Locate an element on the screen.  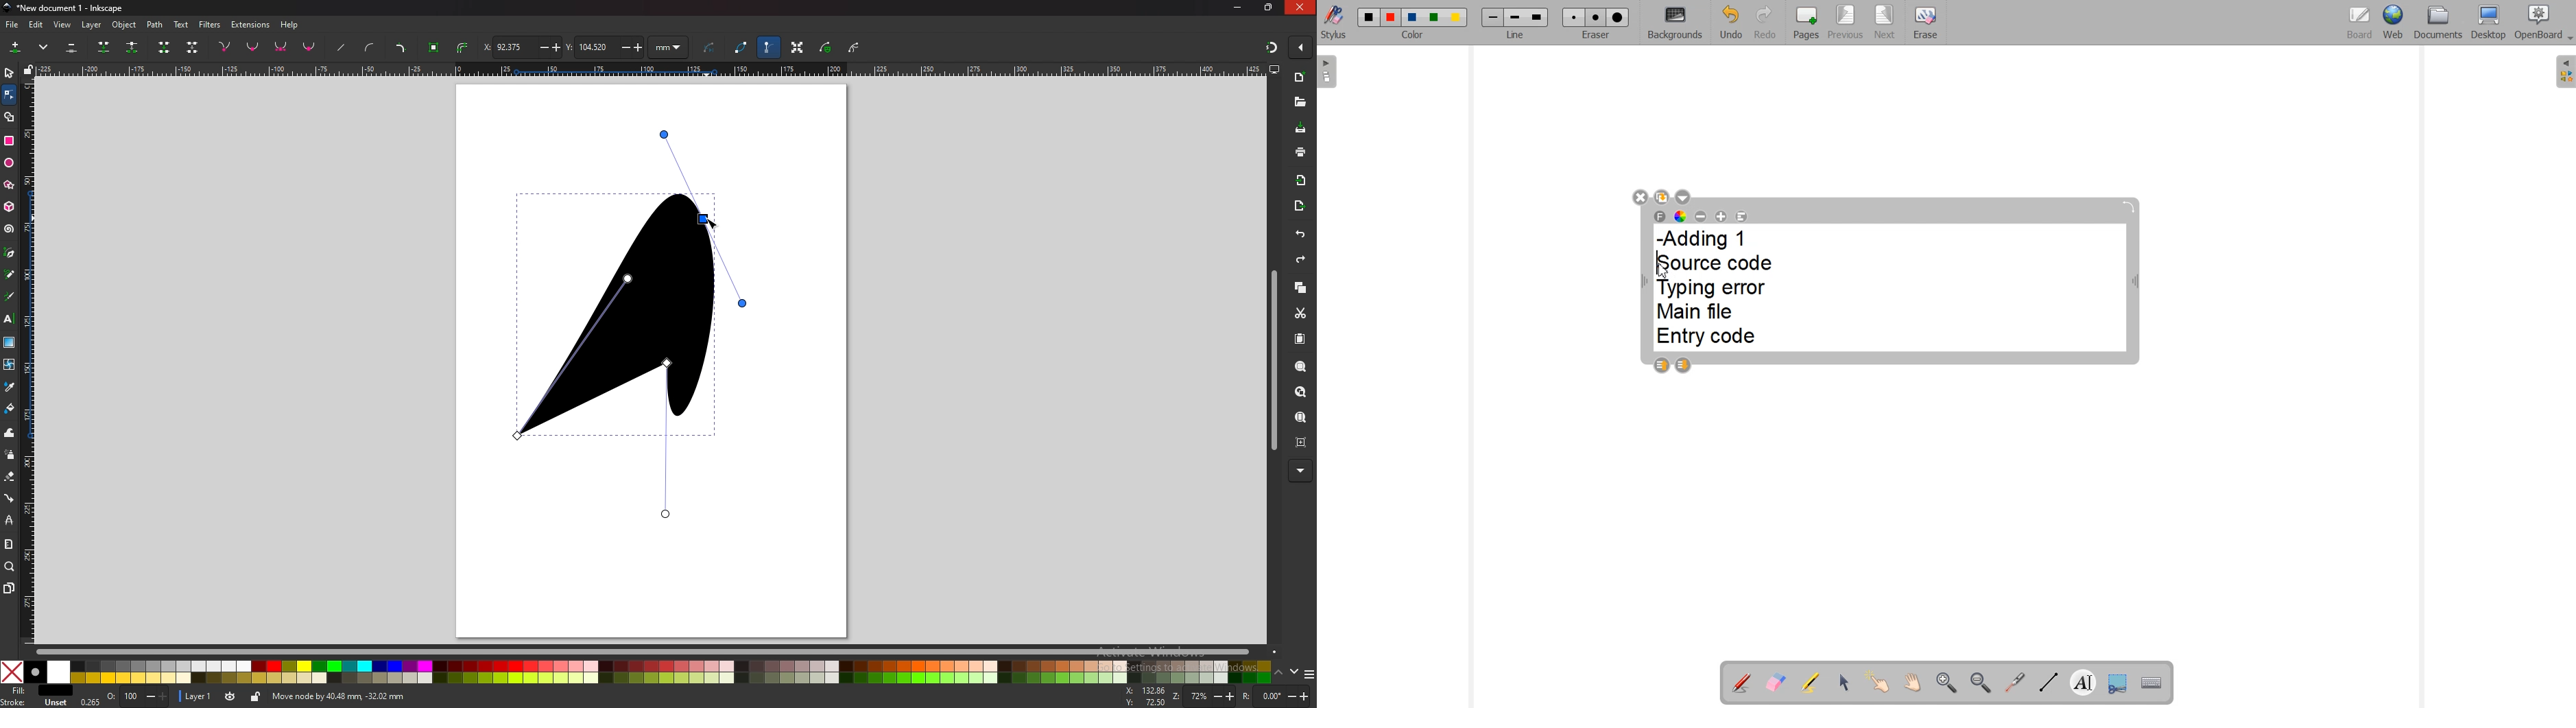
pages is located at coordinates (9, 589).